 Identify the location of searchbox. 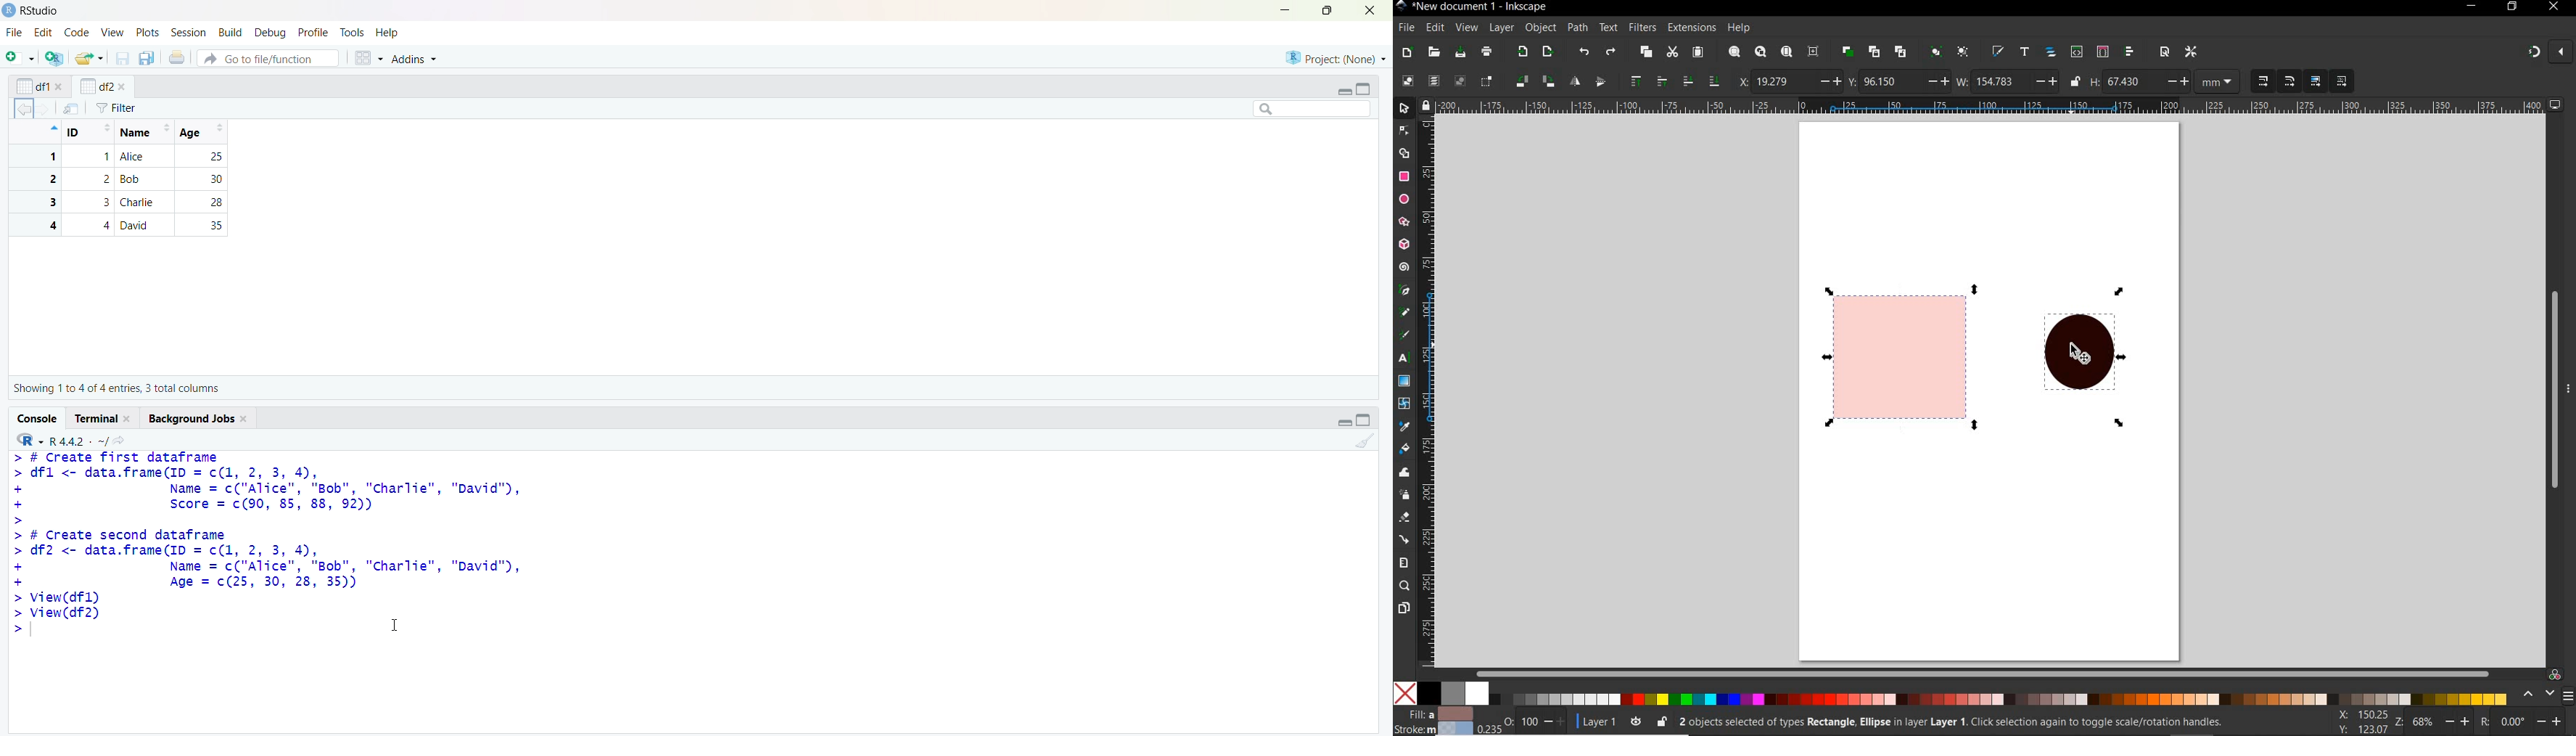
(1313, 108).